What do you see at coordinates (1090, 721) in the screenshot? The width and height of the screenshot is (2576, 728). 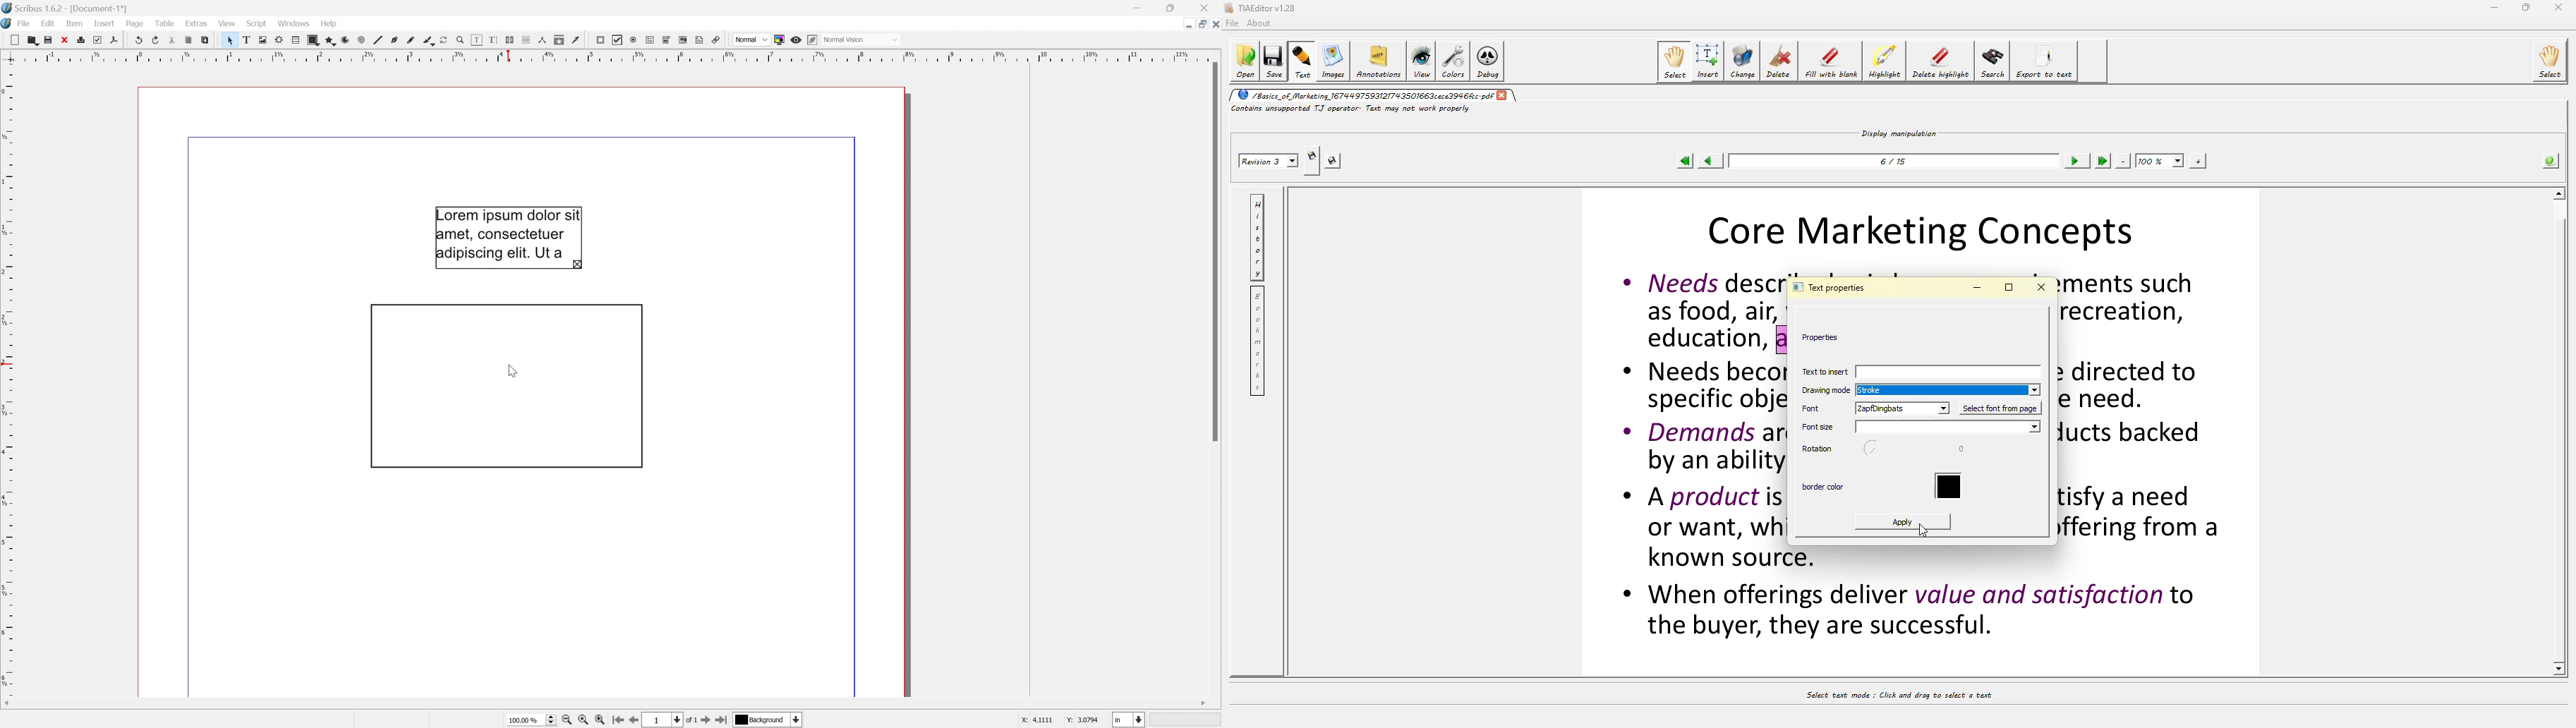 I see `3.0794` at bounding box center [1090, 721].